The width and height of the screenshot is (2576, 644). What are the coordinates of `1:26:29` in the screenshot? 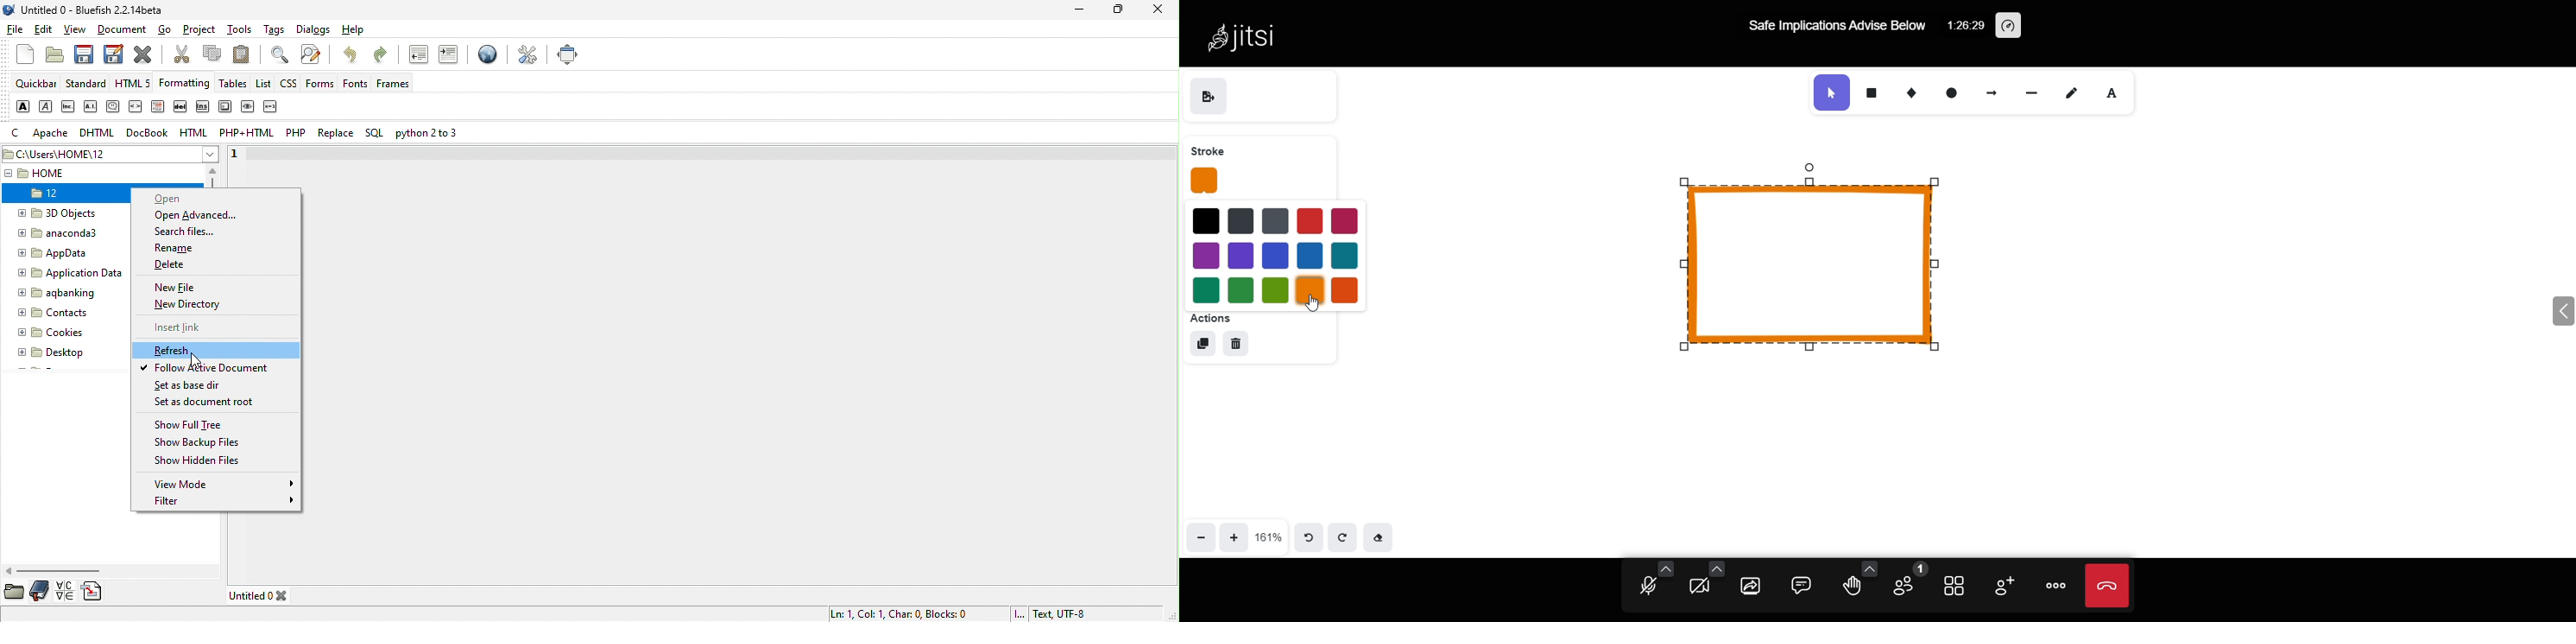 It's located at (1964, 28).